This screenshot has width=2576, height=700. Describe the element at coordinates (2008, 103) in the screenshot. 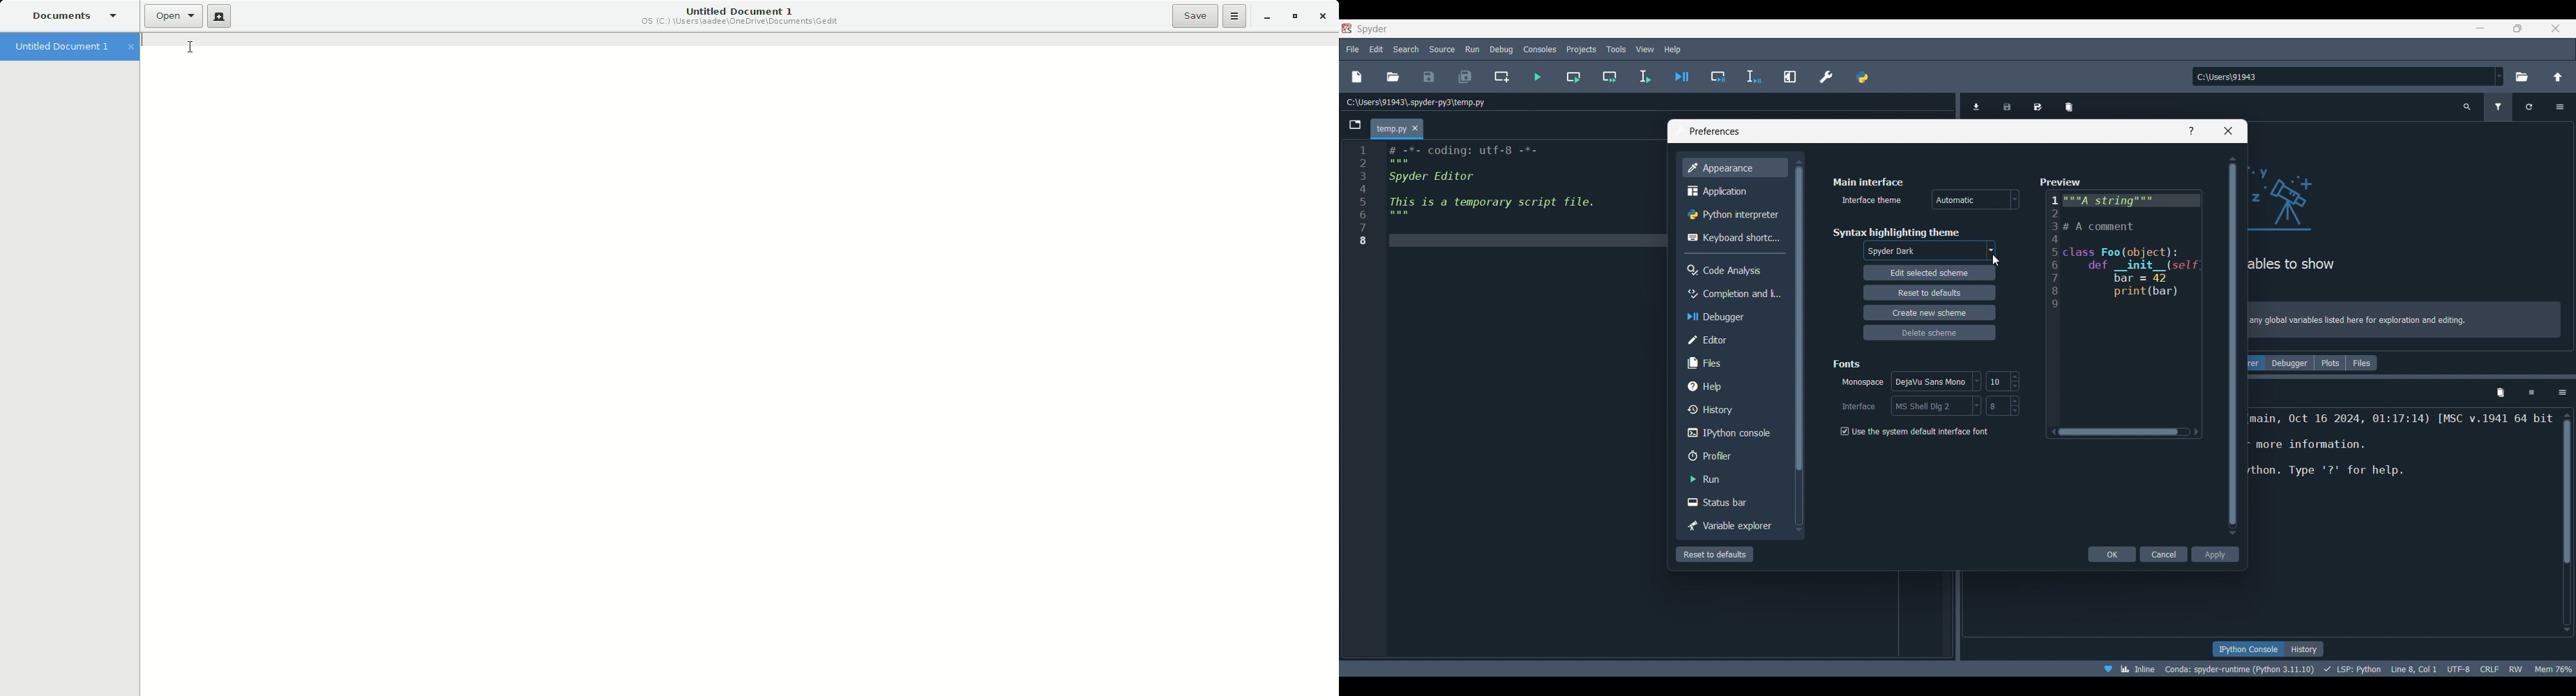

I see `Save data` at that location.